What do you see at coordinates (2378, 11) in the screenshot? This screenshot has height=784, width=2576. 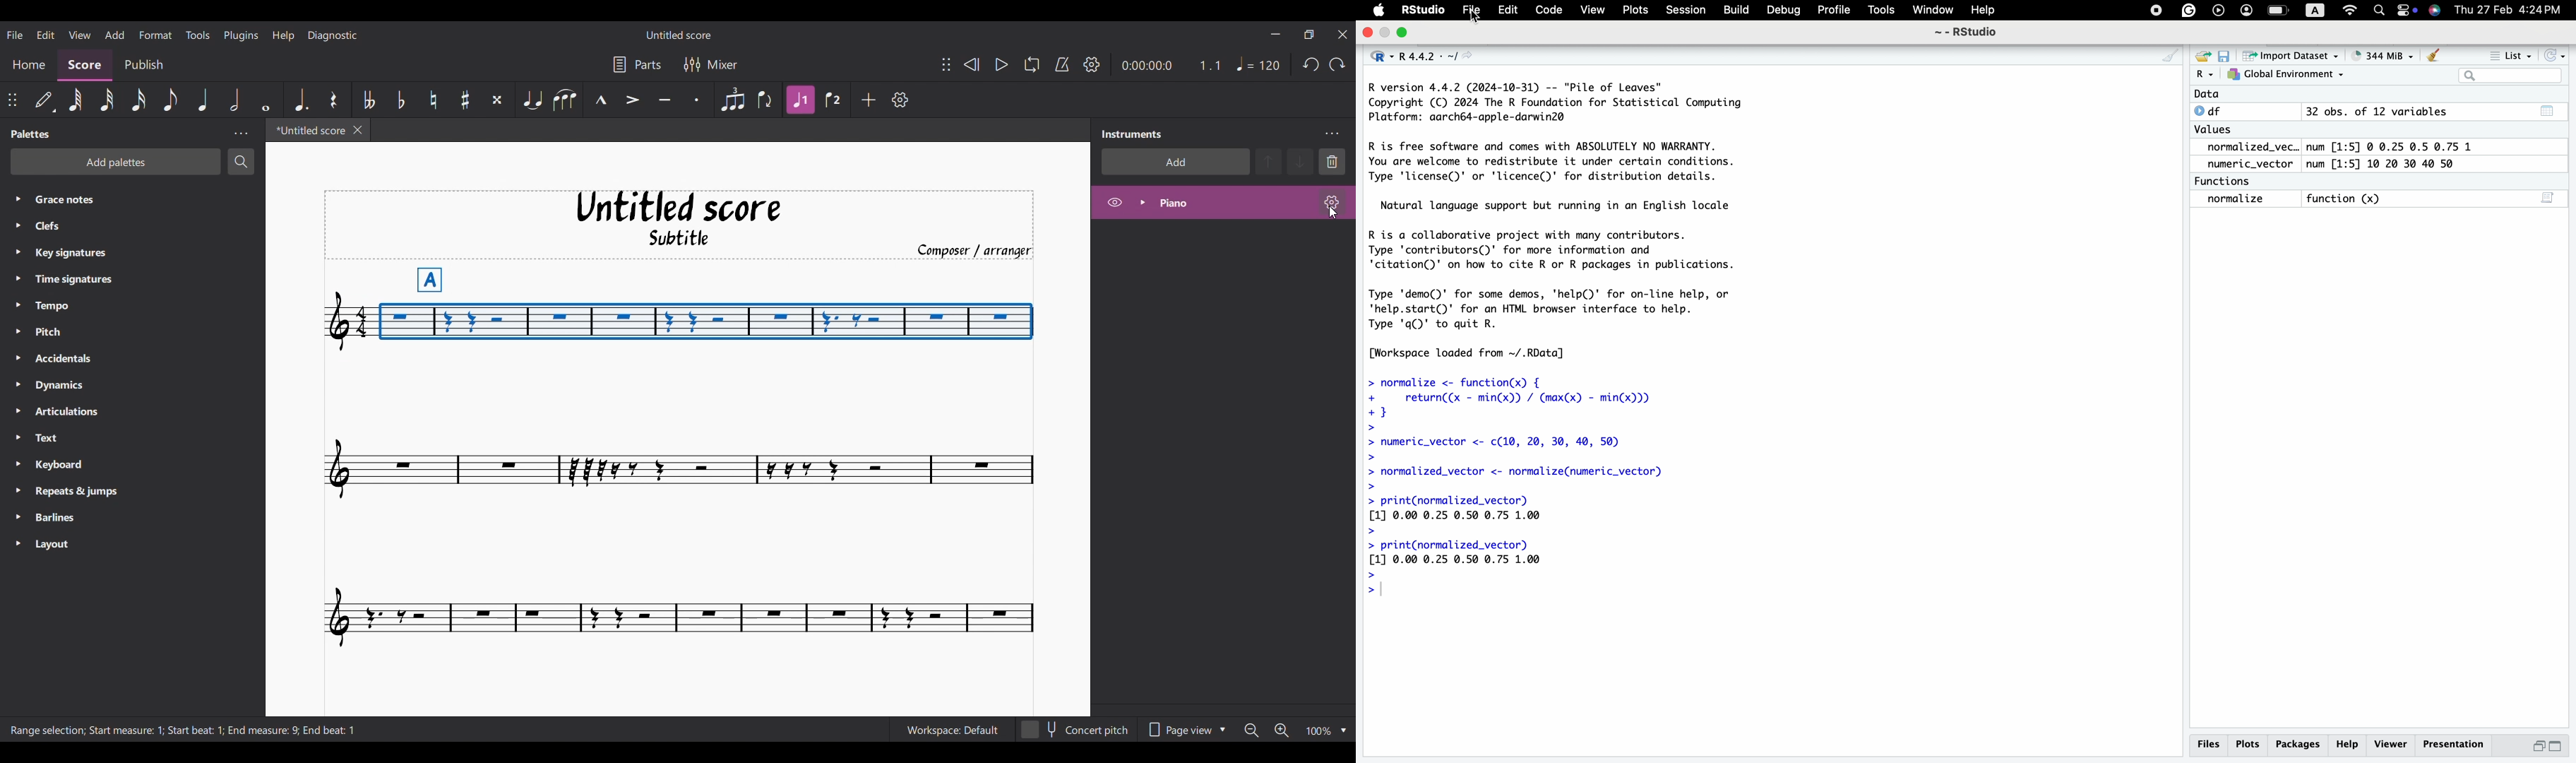 I see `search` at bounding box center [2378, 11].